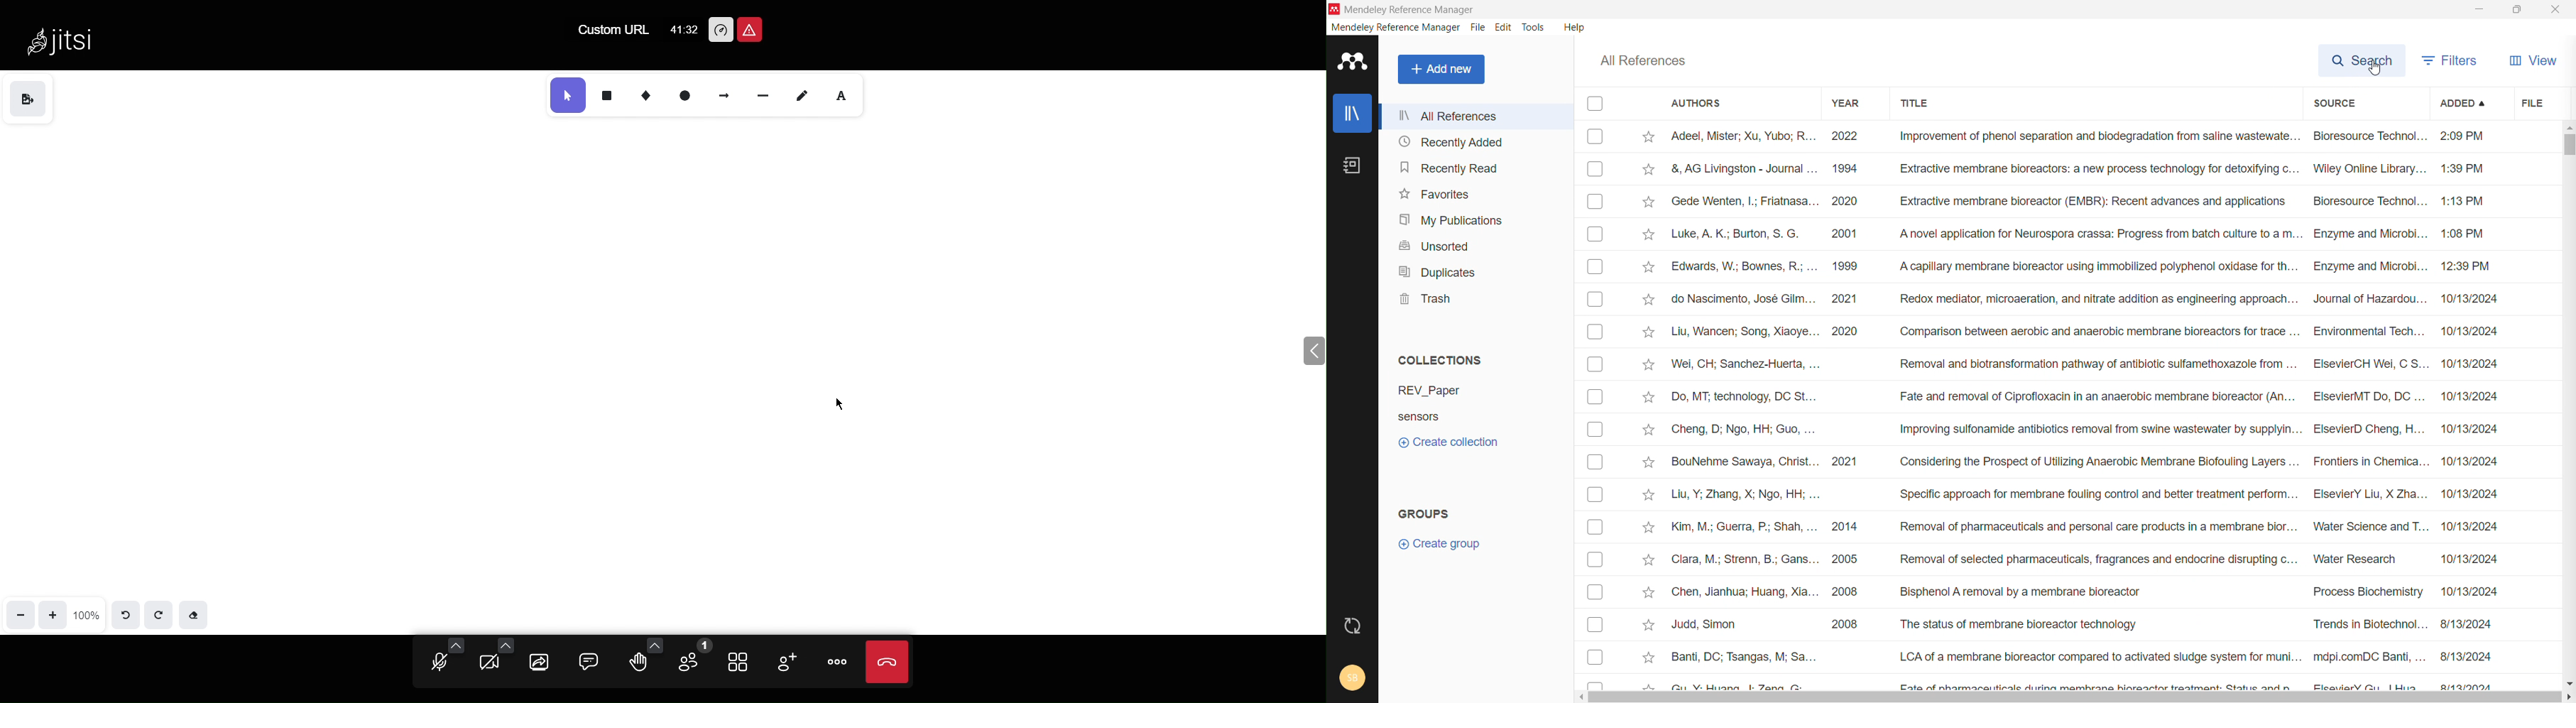  Describe the element at coordinates (1648, 525) in the screenshot. I see `Add to favorites` at that location.